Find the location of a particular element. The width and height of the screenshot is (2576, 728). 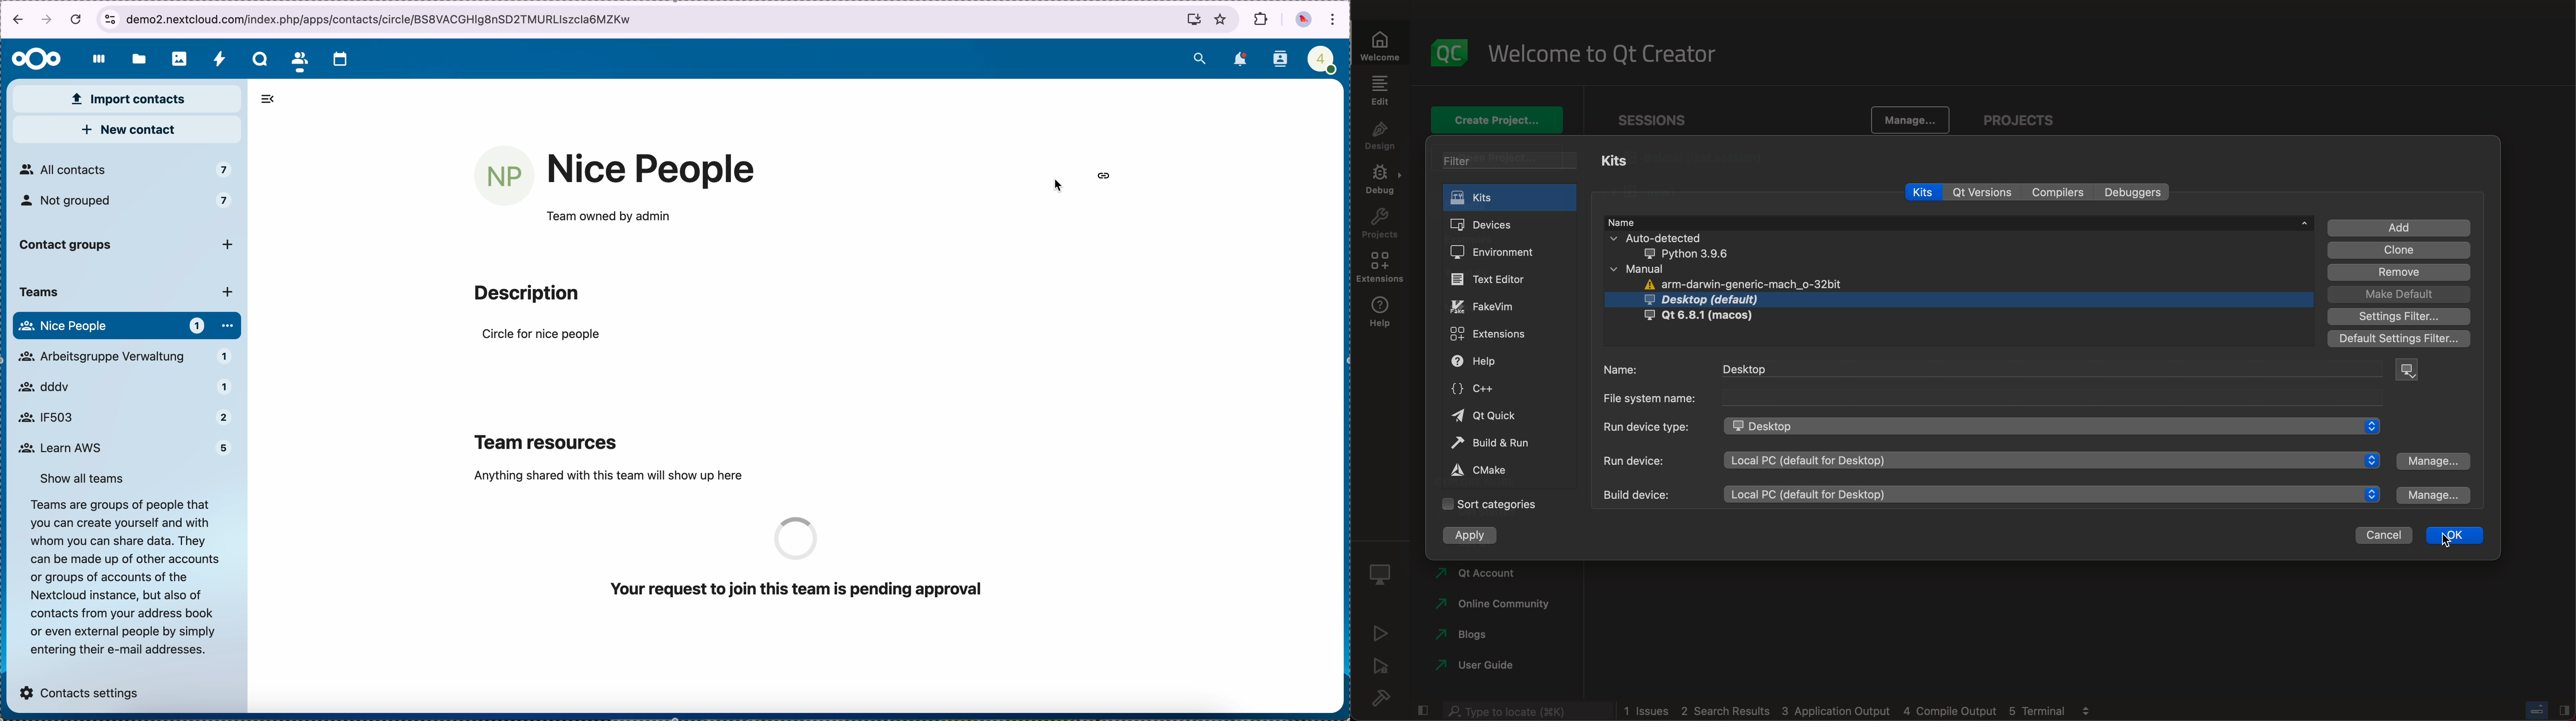

group is located at coordinates (130, 325).